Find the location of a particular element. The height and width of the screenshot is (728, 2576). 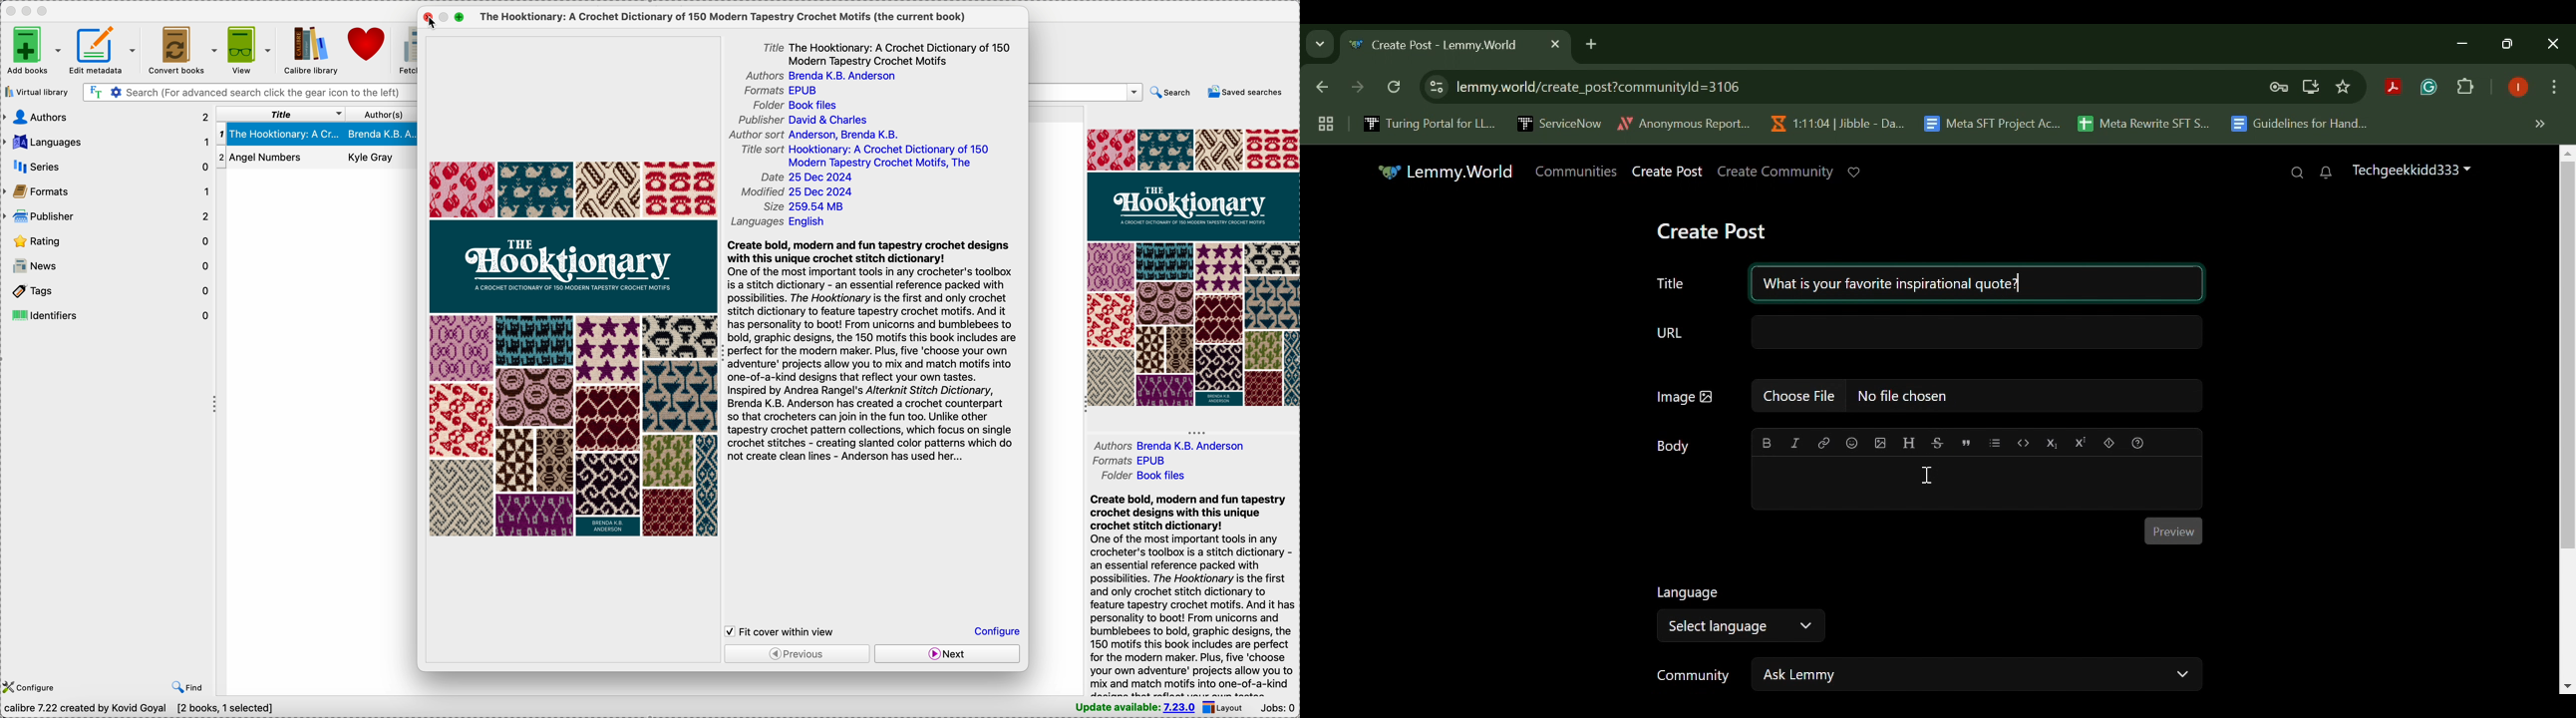

news is located at coordinates (107, 264).